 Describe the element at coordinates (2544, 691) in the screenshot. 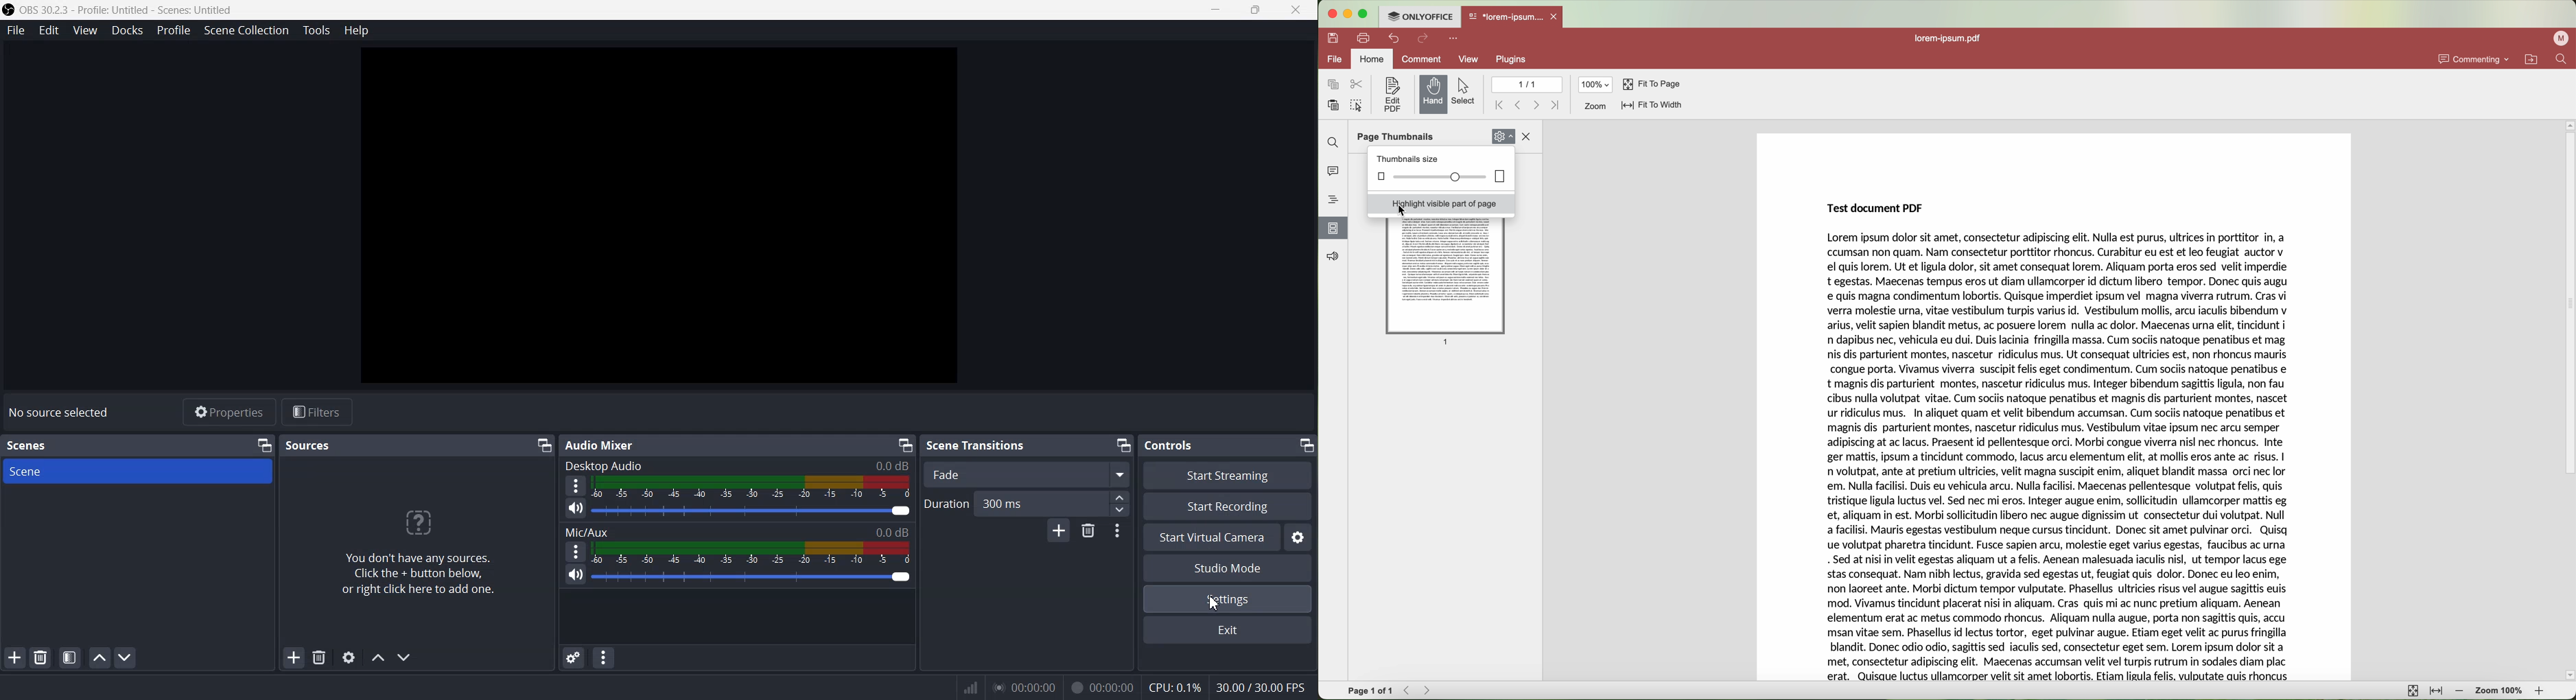

I see `zoom in` at that location.